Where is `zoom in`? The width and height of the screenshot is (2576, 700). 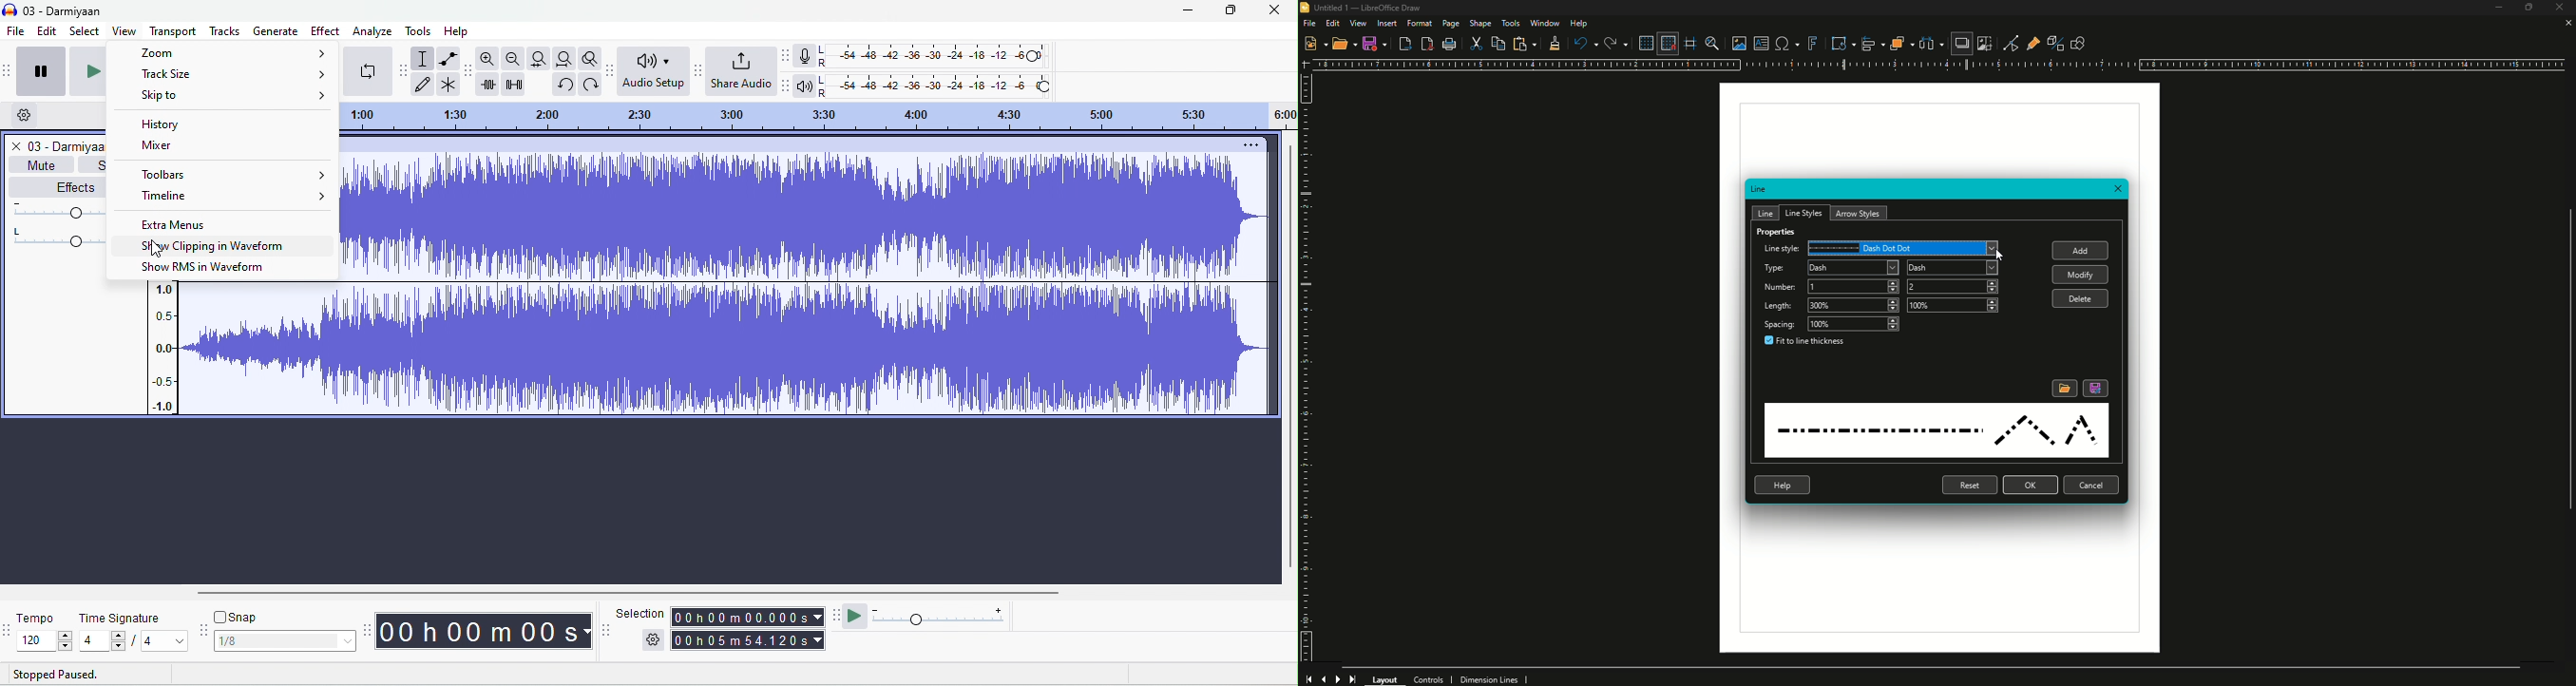 zoom in is located at coordinates (489, 60).